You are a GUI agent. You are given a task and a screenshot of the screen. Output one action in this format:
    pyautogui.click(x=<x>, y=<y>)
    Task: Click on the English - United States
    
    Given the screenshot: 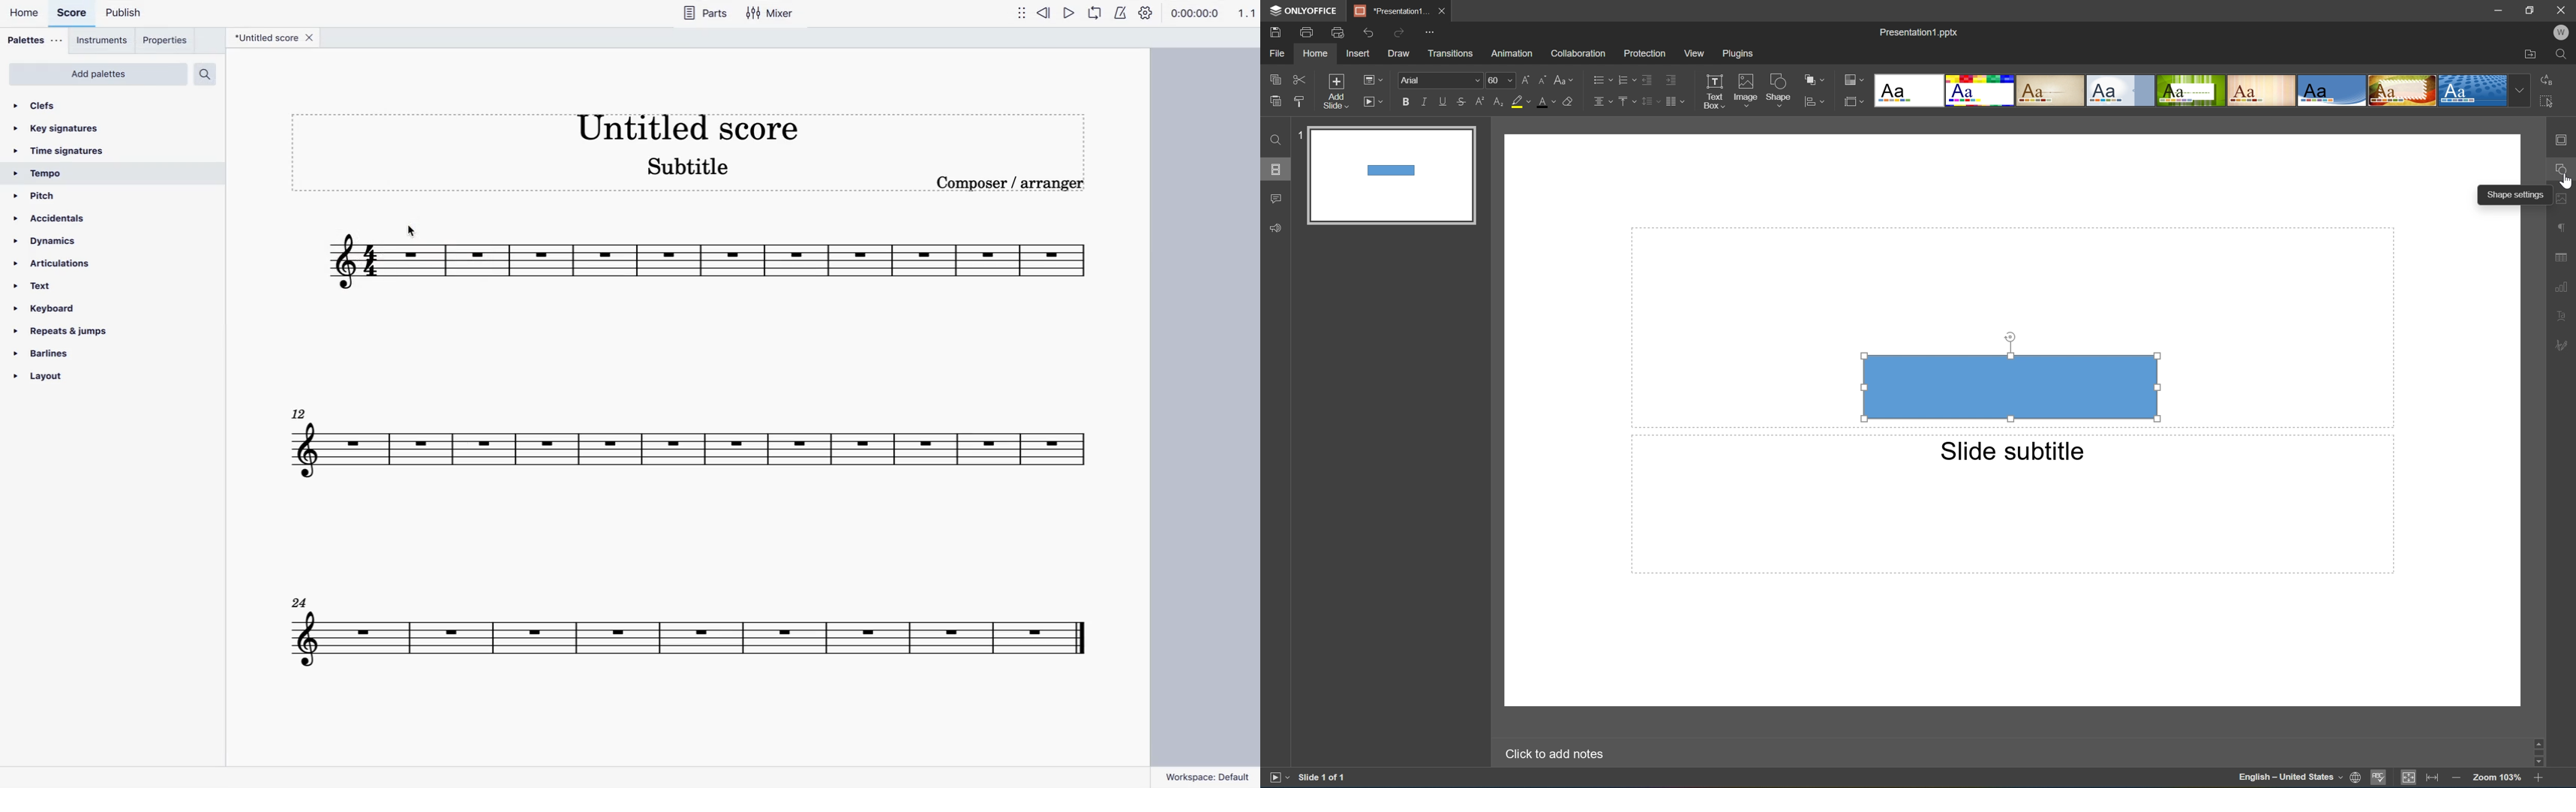 What is the action you would take?
    pyautogui.click(x=2290, y=780)
    